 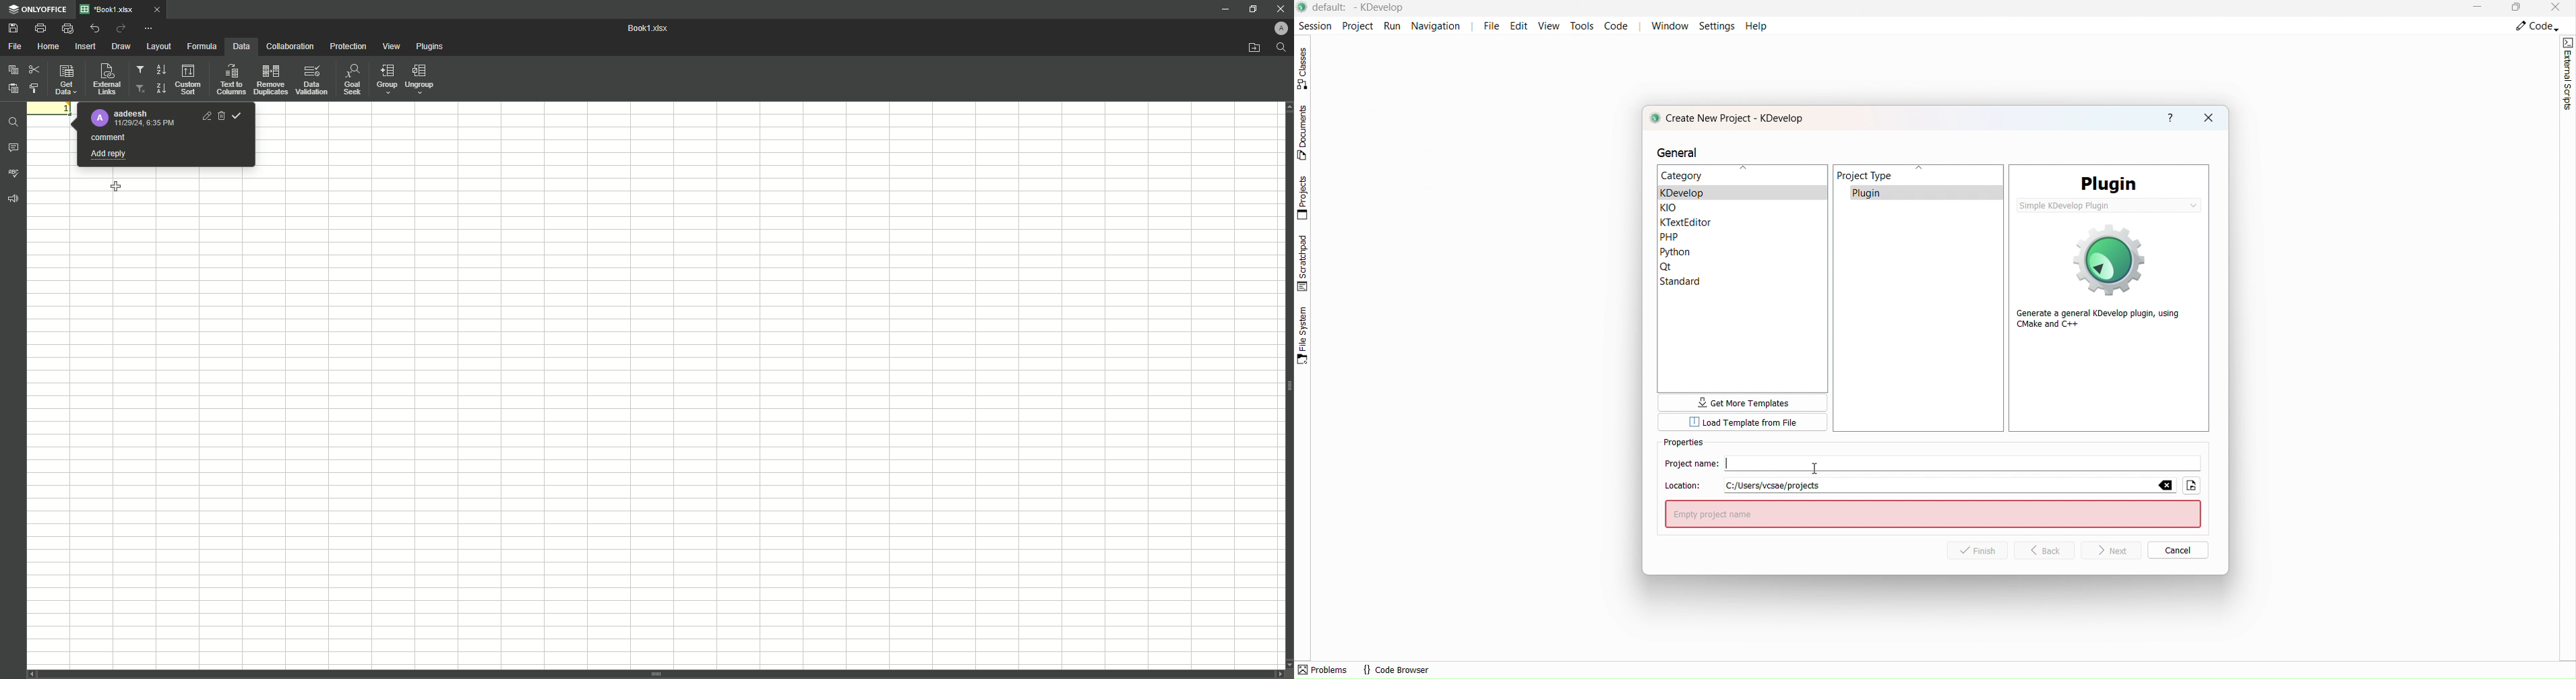 What do you see at coordinates (1362, 7) in the screenshot?
I see `file name and application name` at bounding box center [1362, 7].